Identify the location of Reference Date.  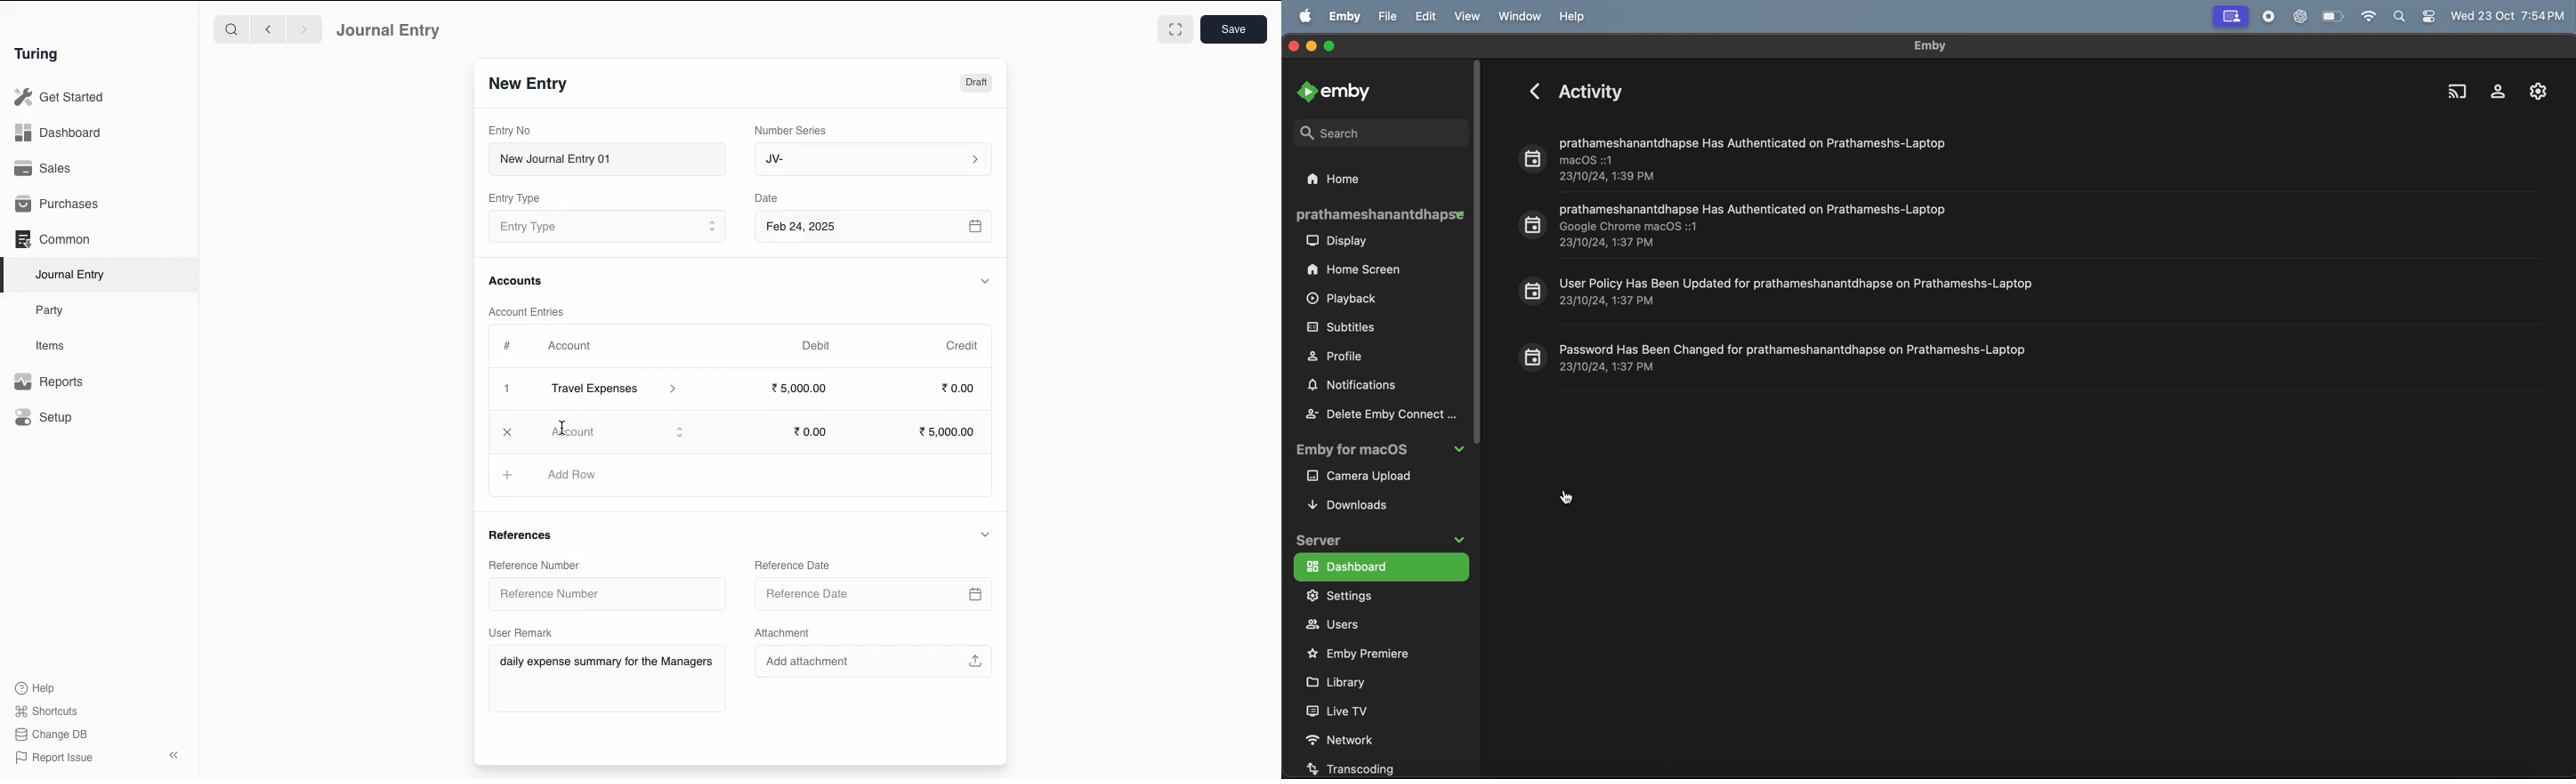
(792, 566).